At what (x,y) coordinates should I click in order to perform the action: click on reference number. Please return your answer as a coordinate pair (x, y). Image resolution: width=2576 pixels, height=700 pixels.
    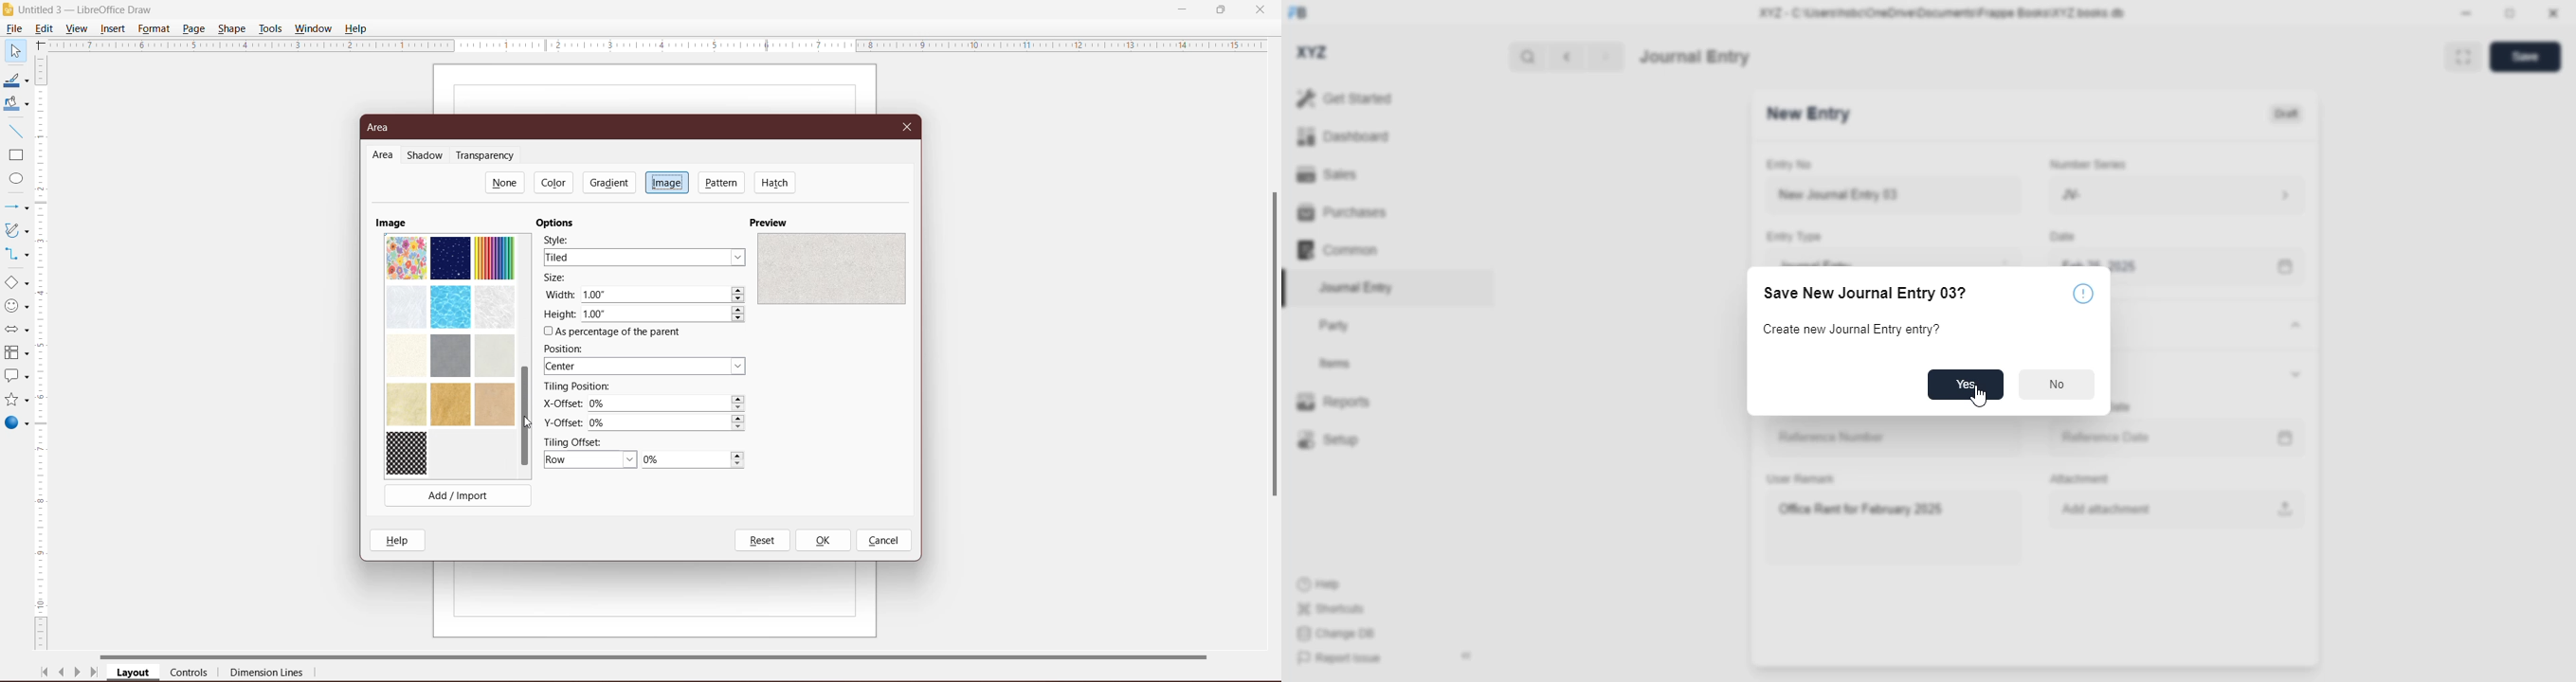
    Looking at the image, I should click on (1896, 438).